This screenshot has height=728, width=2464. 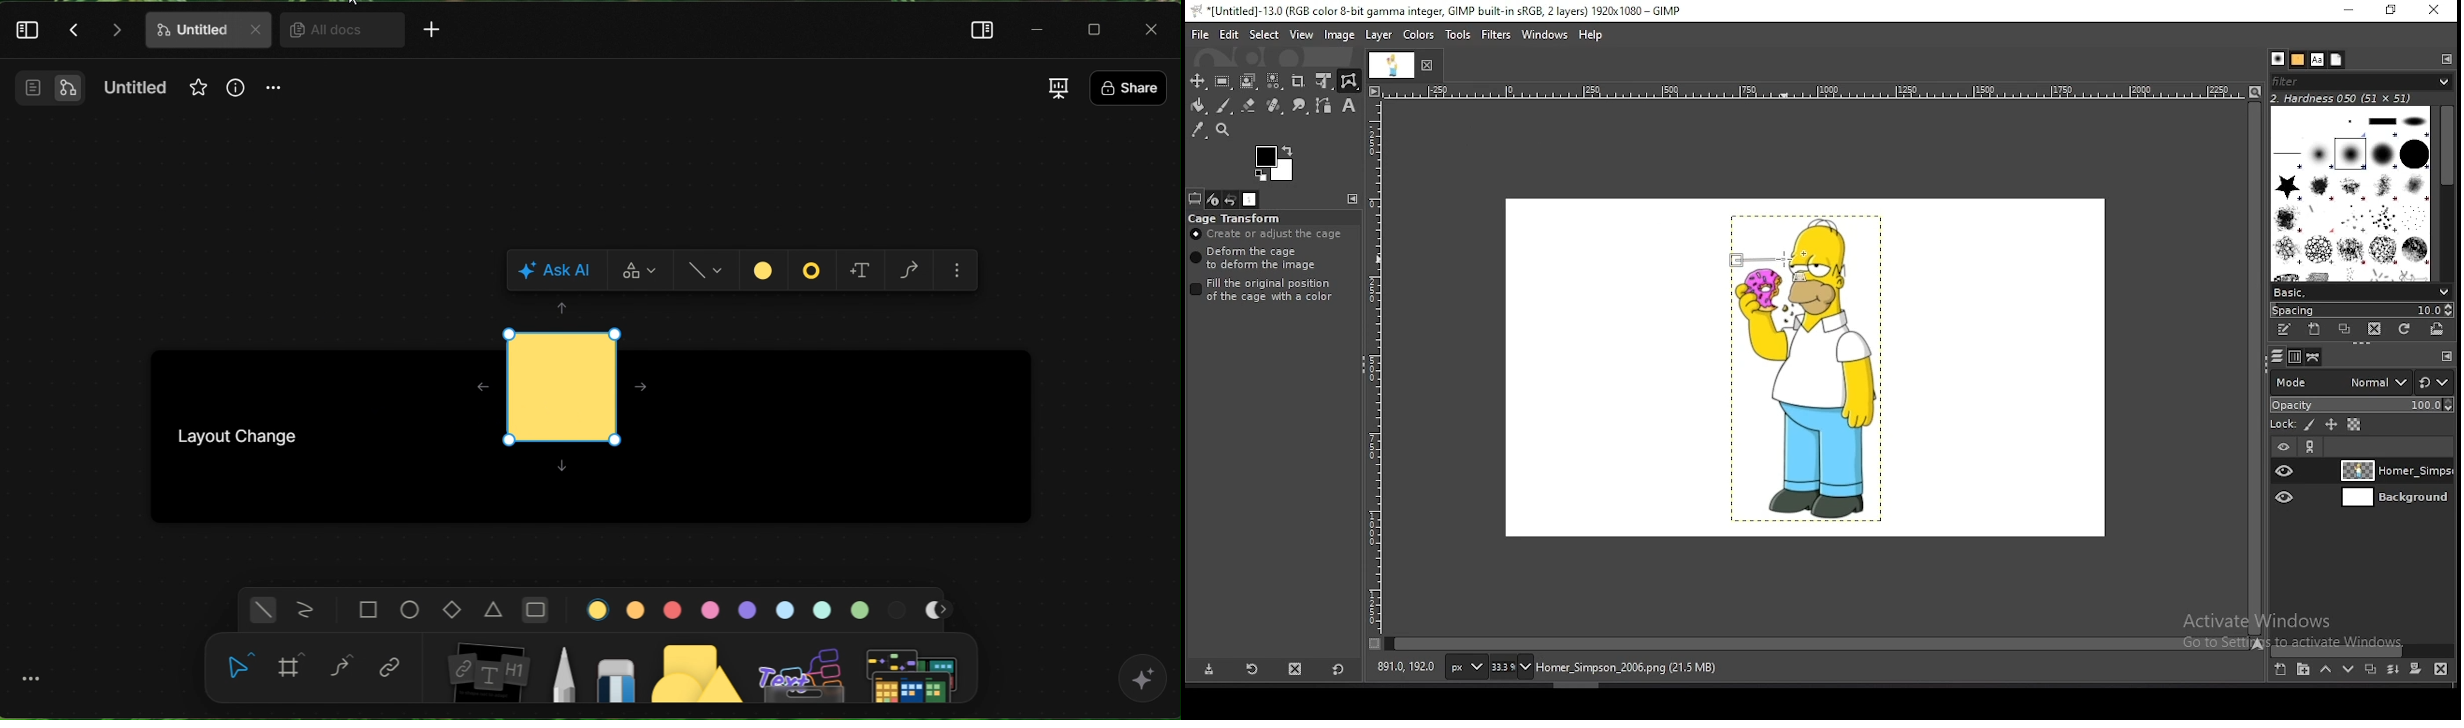 I want to click on AI, so click(x=555, y=269).